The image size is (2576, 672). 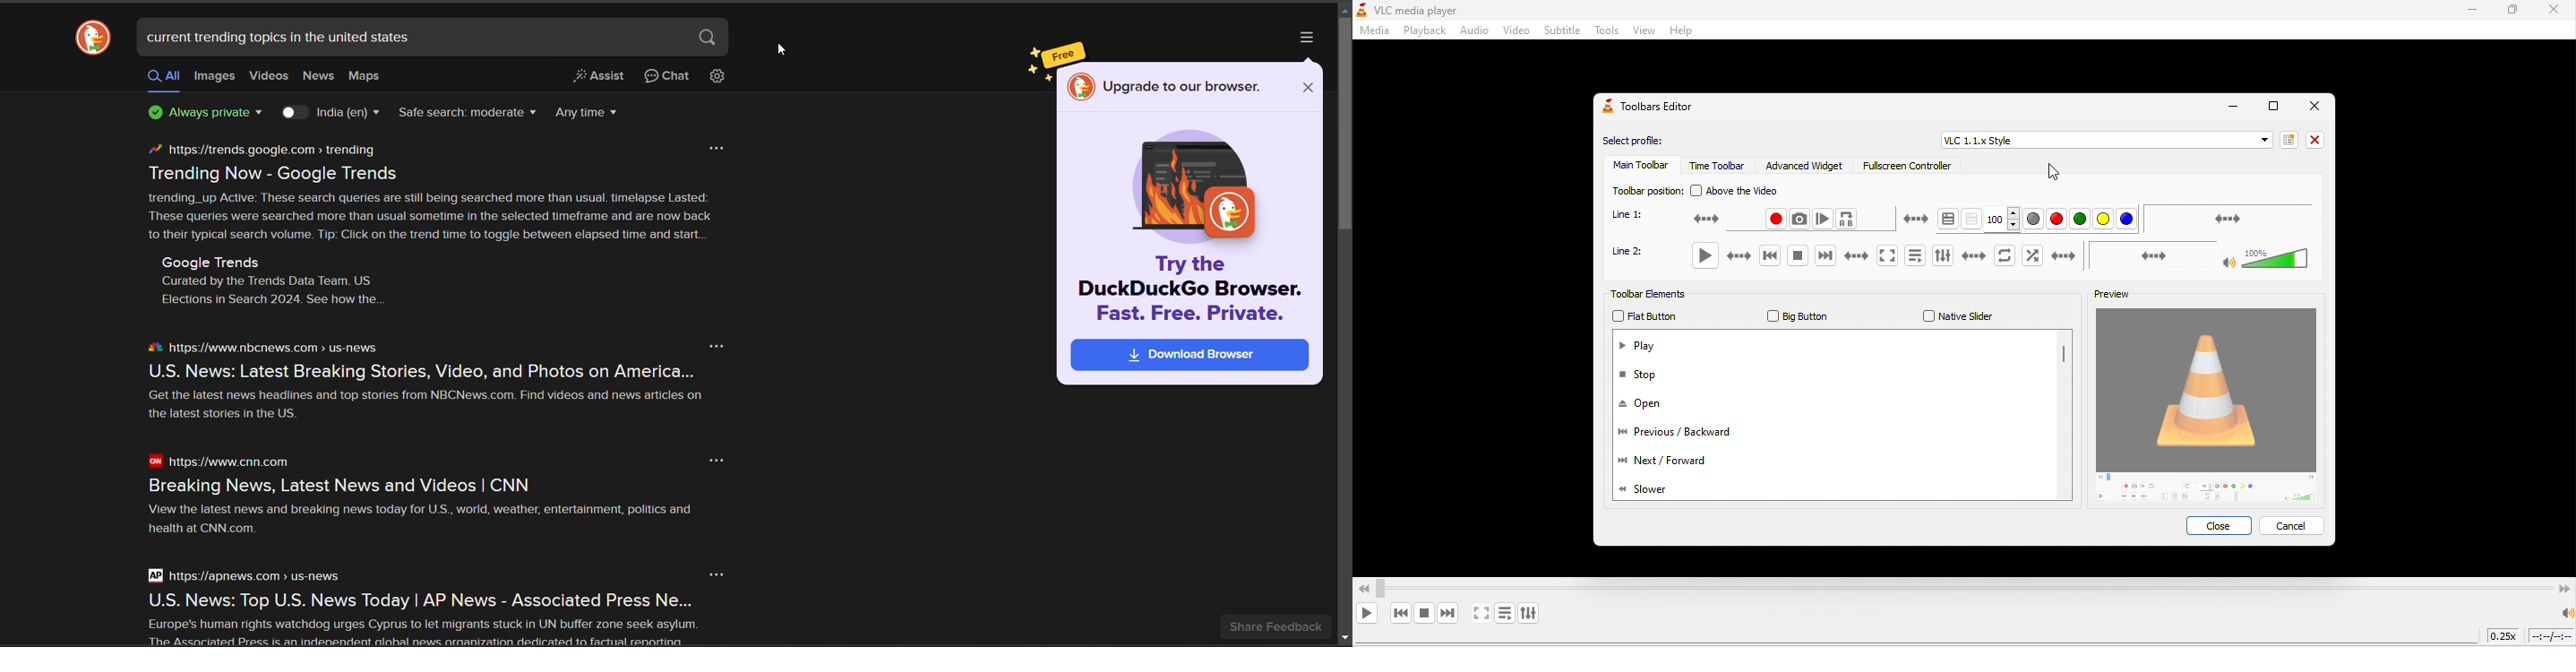 What do you see at coordinates (1762, 257) in the screenshot?
I see `previous media` at bounding box center [1762, 257].